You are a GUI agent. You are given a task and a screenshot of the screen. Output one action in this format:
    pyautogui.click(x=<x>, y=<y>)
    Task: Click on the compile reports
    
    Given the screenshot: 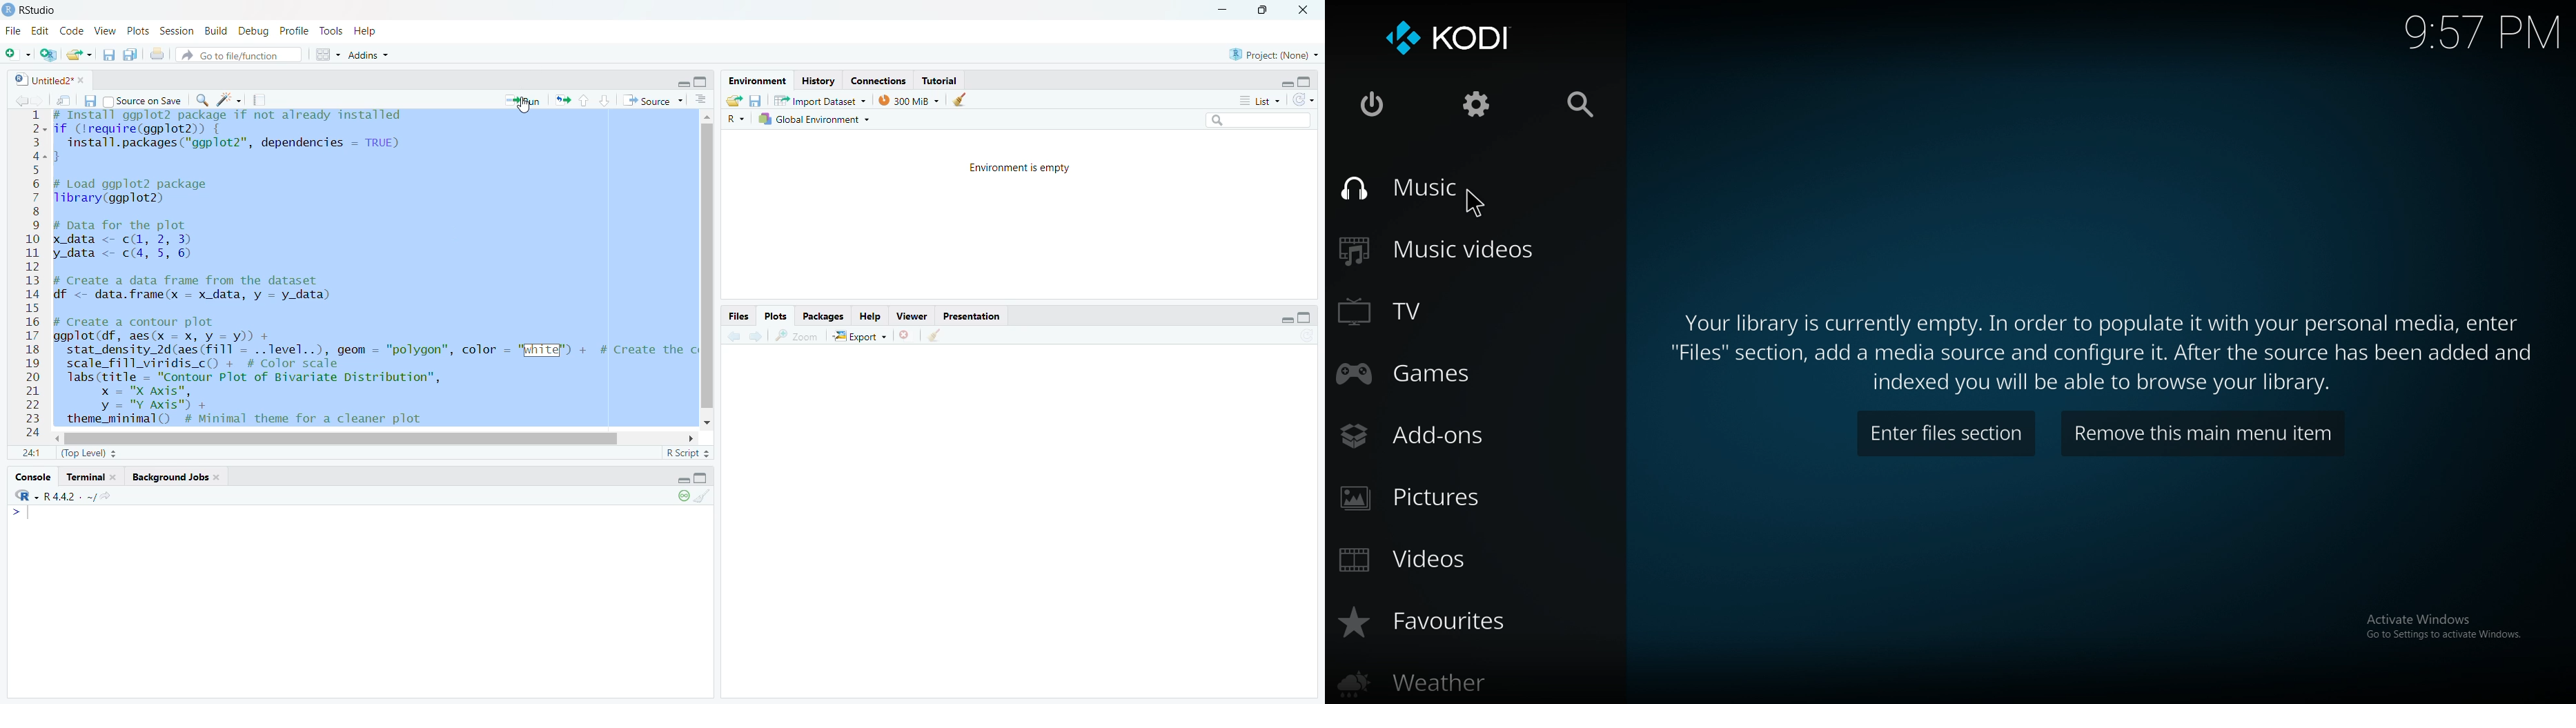 What is the action you would take?
    pyautogui.click(x=259, y=101)
    